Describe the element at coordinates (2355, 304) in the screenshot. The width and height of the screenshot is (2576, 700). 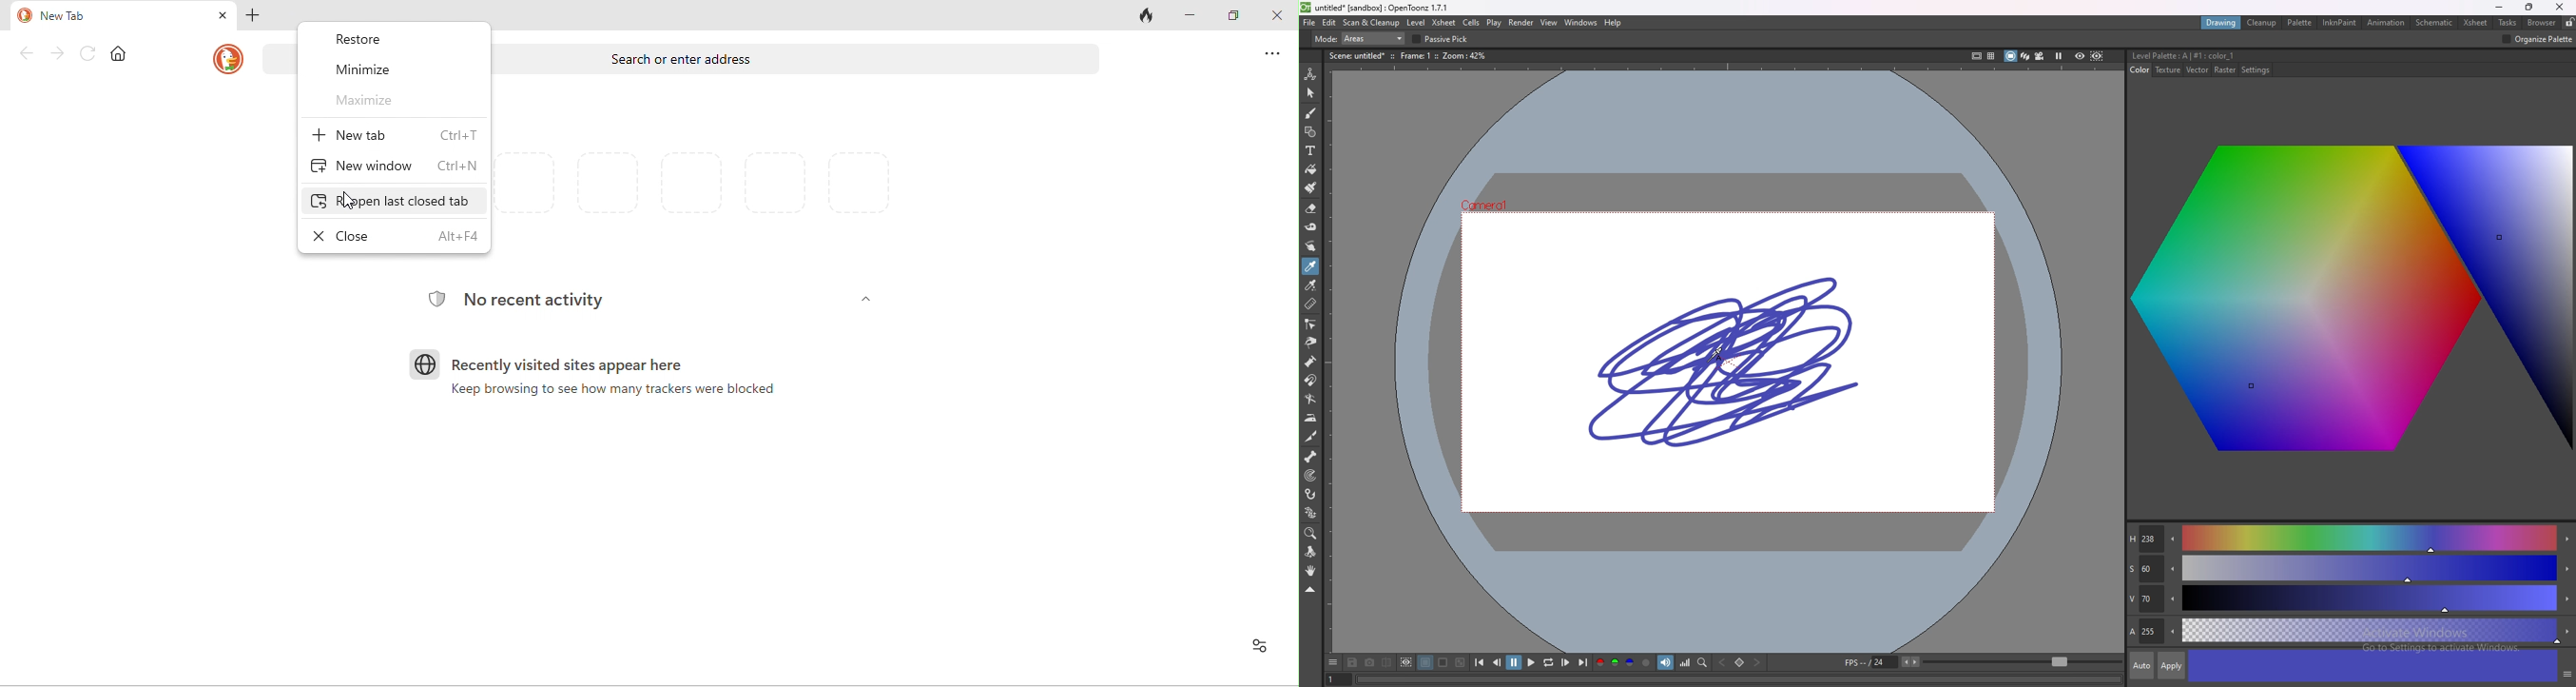
I see `color gradient` at that location.